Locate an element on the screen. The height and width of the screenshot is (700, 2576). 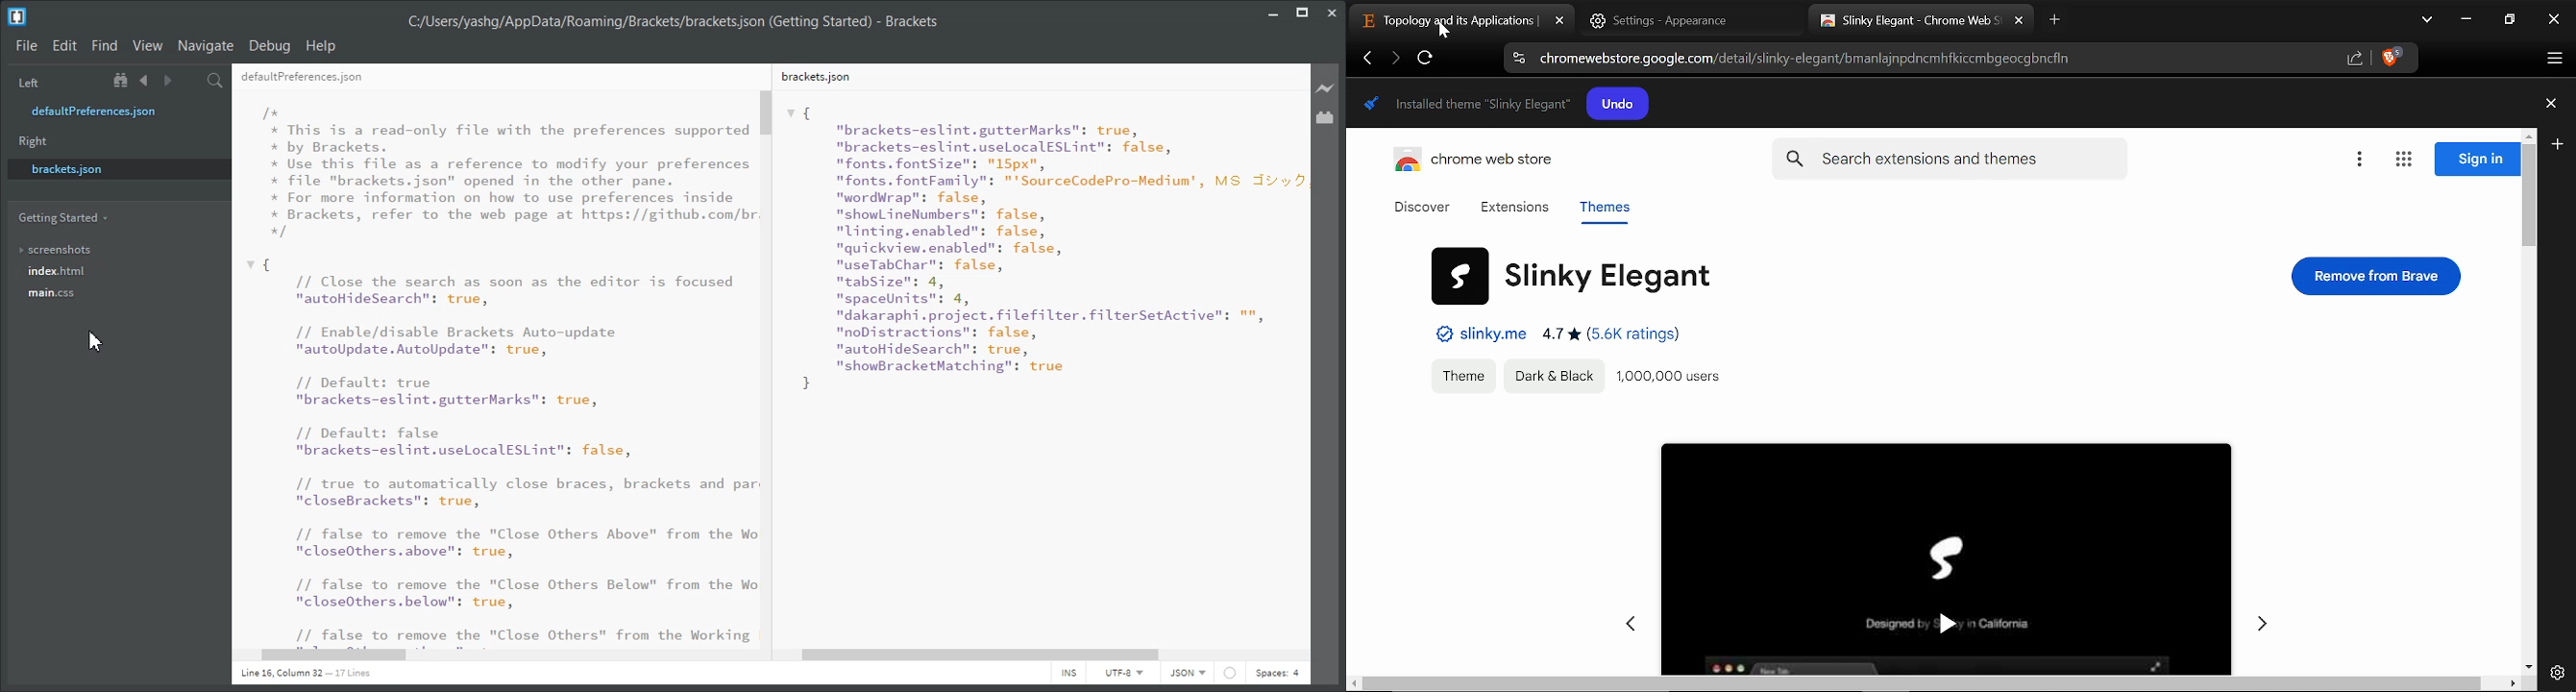
View is located at coordinates (148, 46).